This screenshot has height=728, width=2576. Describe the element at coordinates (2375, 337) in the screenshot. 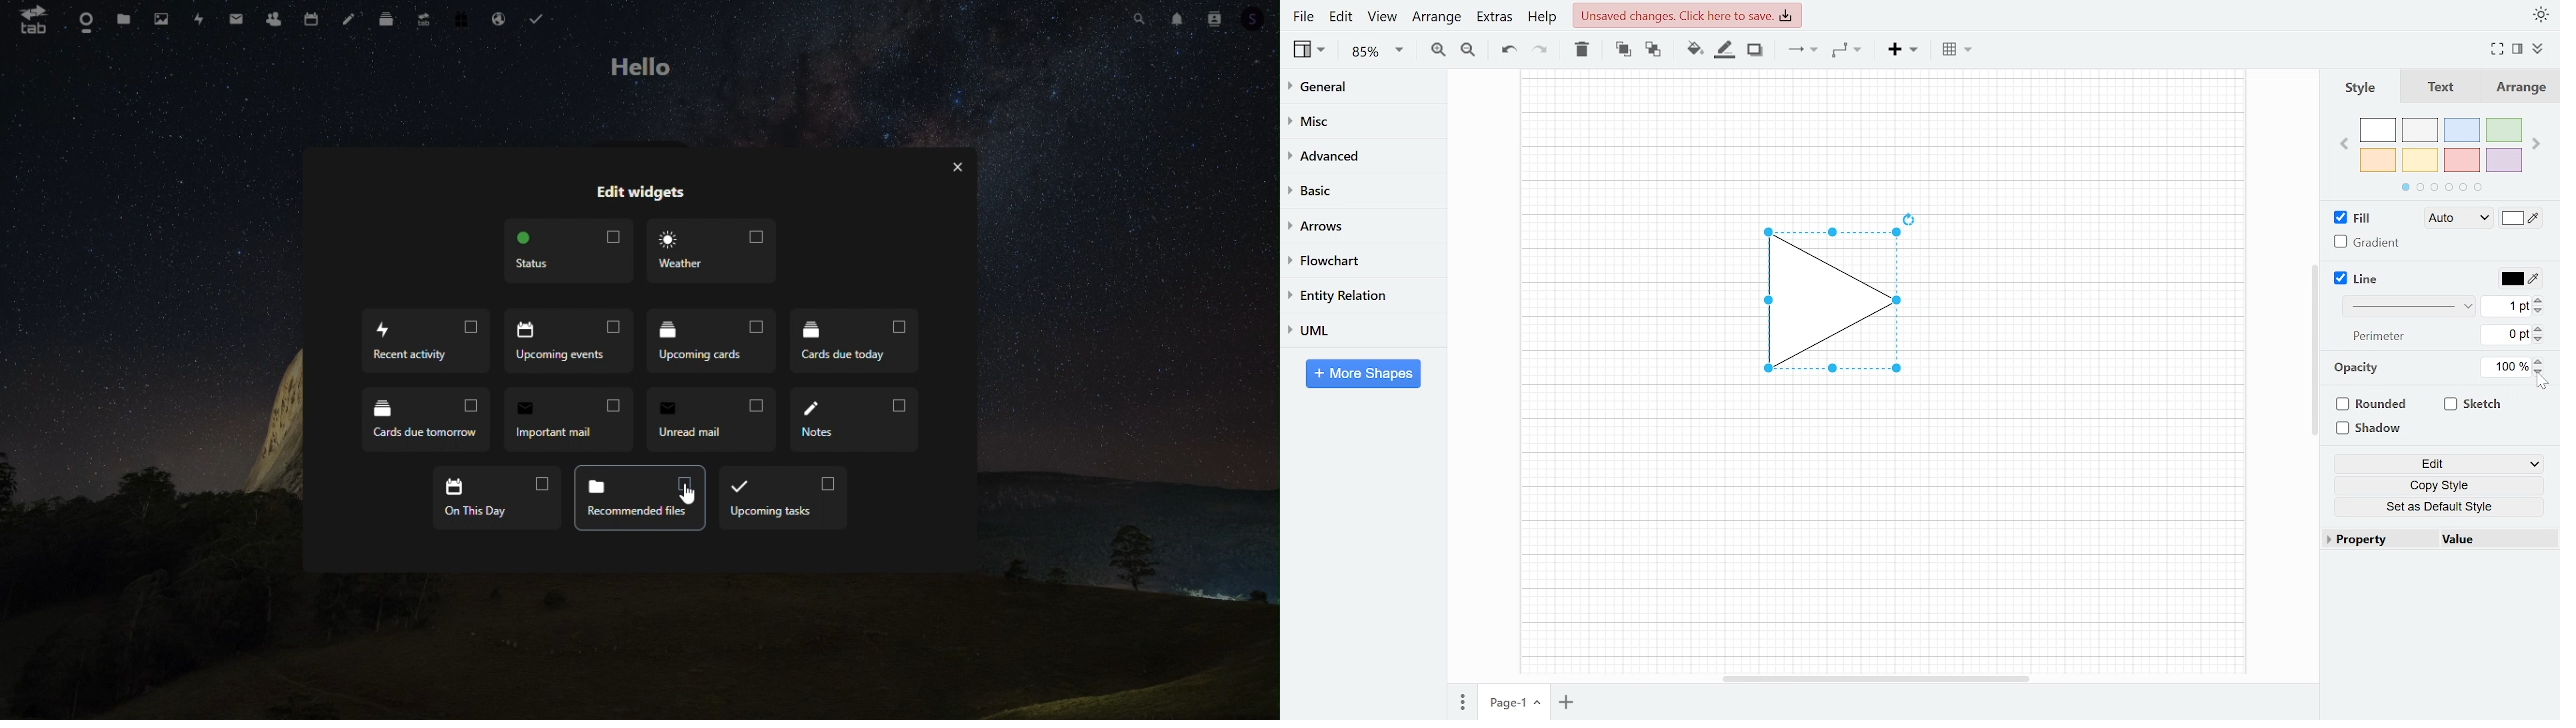

I see `Perimeter` at that location.